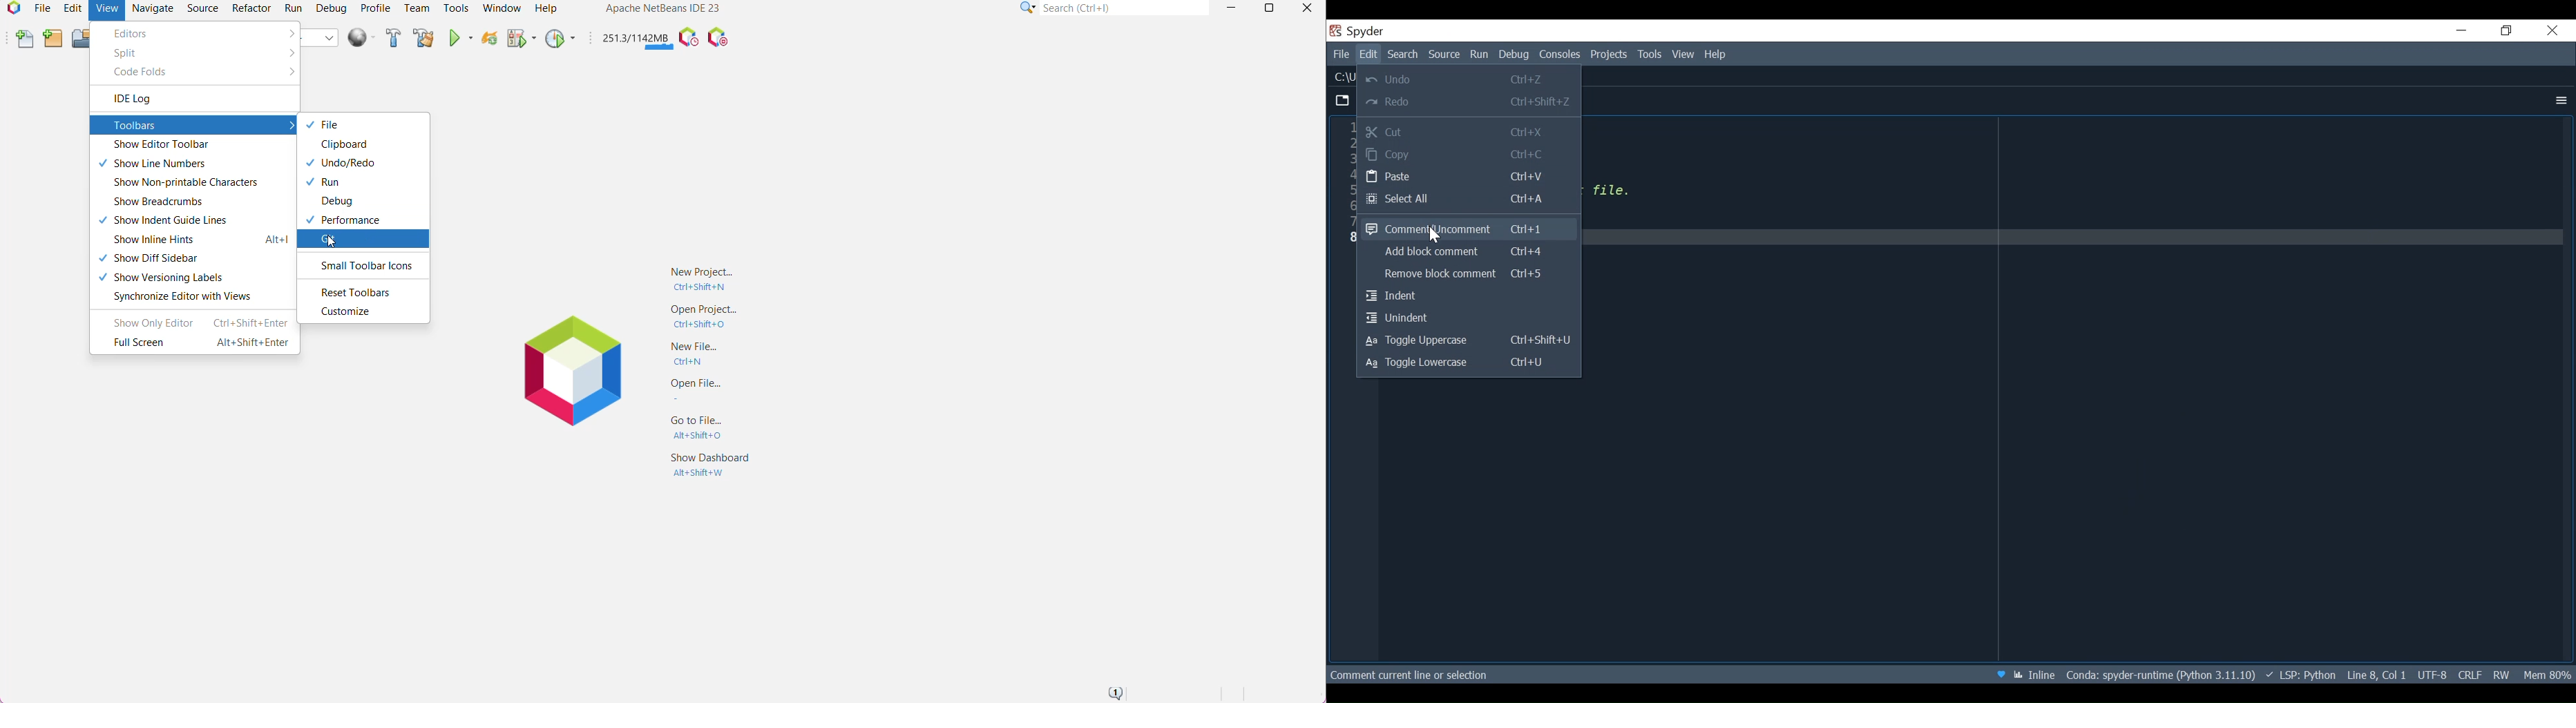 This screenshot has width=2576, height=728. What do you see at coordinates (356, 293) in the screenshot?
I see `Reset Toolbars` at bounding box center [356, 293].